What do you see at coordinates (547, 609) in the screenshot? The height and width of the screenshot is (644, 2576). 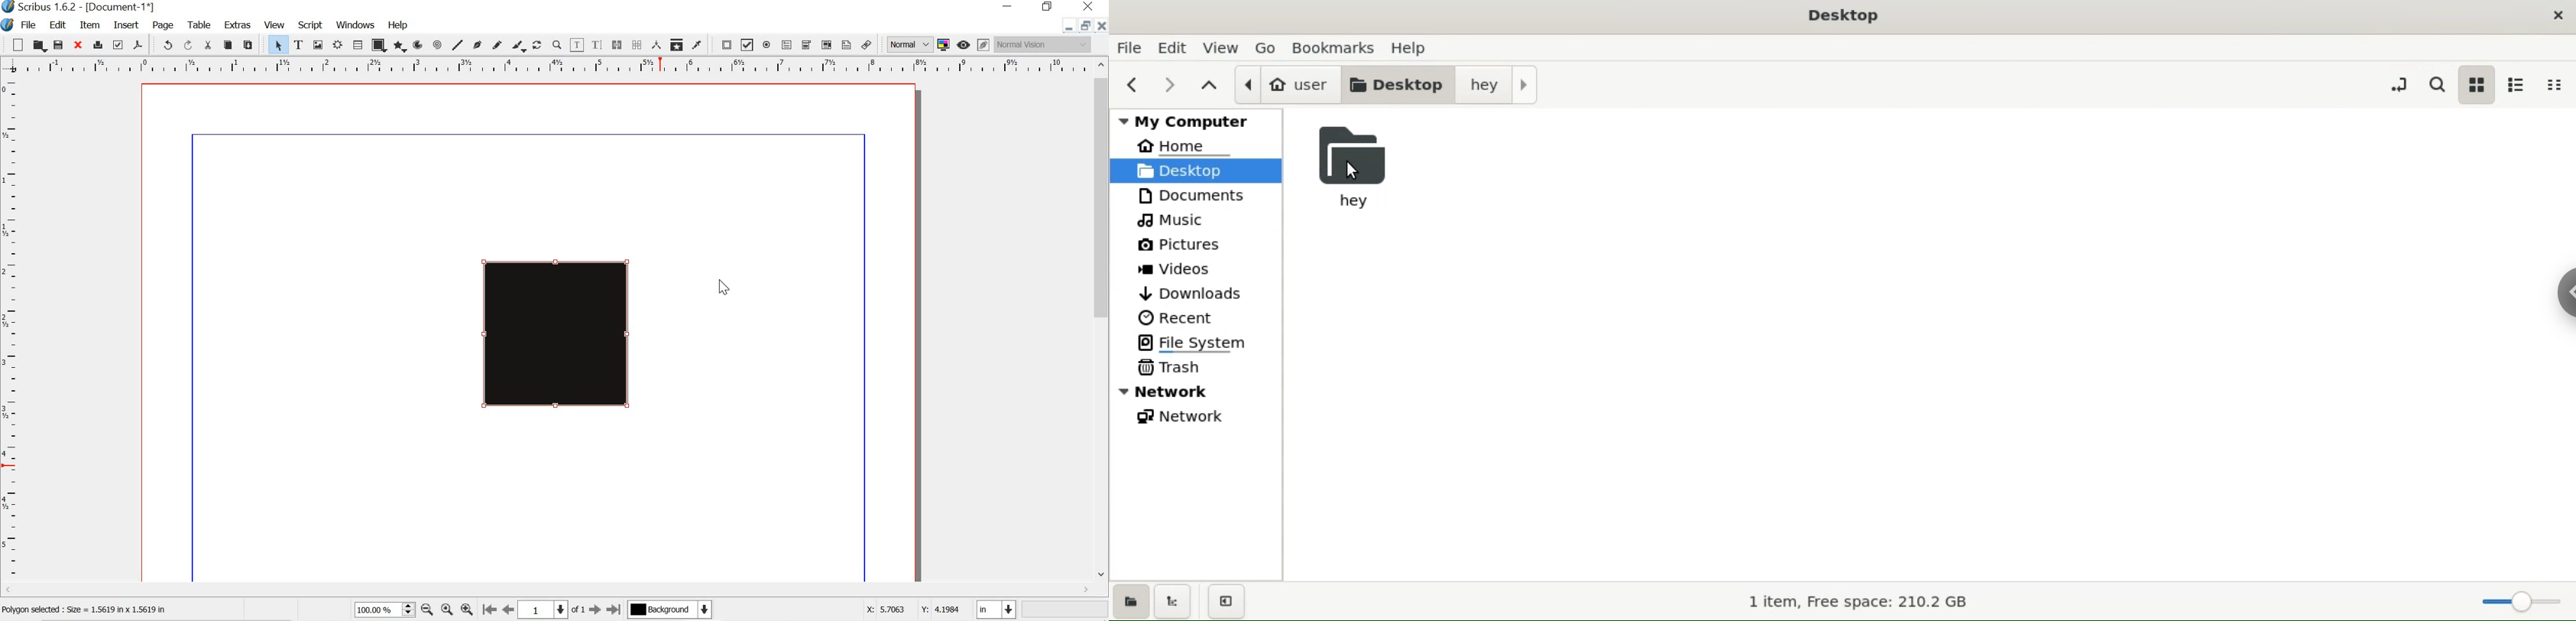 I see `1` at bounding box center [547, 609].